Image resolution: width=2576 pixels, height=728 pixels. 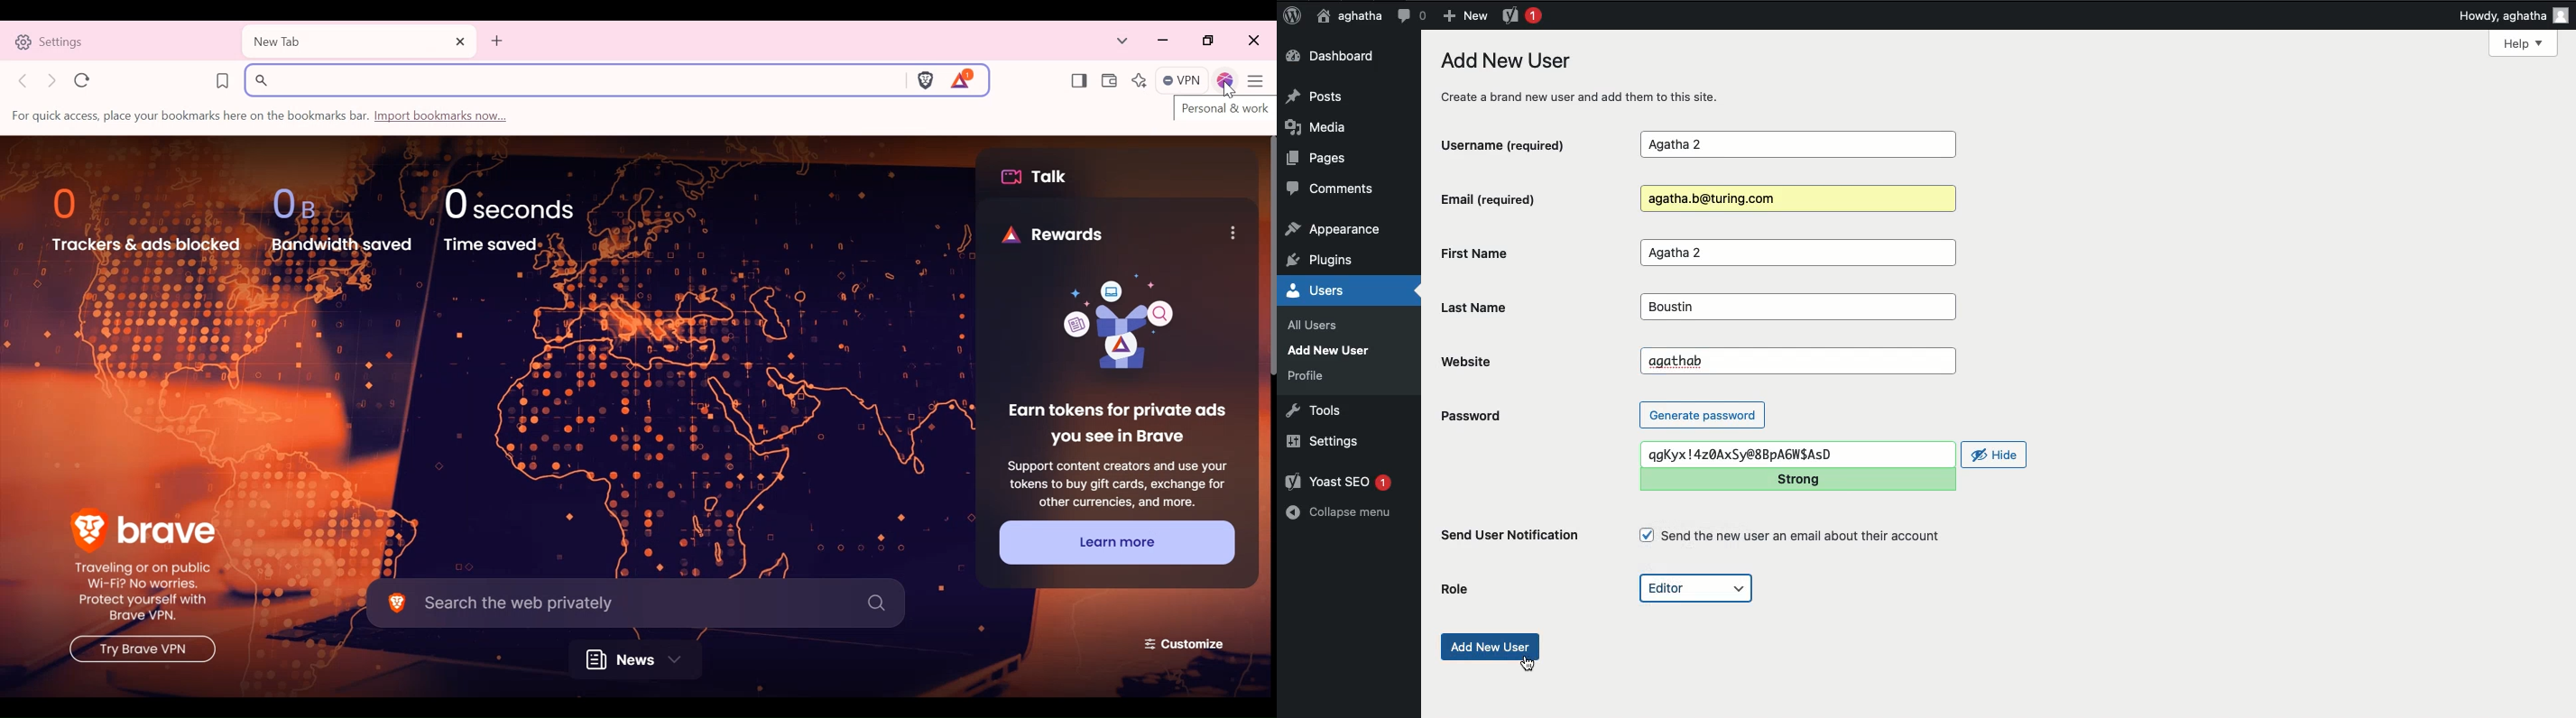 What do you see at coordinates (1995, 455) in the screenshot?
I see `Hide` at bounding box center [1995, 455].